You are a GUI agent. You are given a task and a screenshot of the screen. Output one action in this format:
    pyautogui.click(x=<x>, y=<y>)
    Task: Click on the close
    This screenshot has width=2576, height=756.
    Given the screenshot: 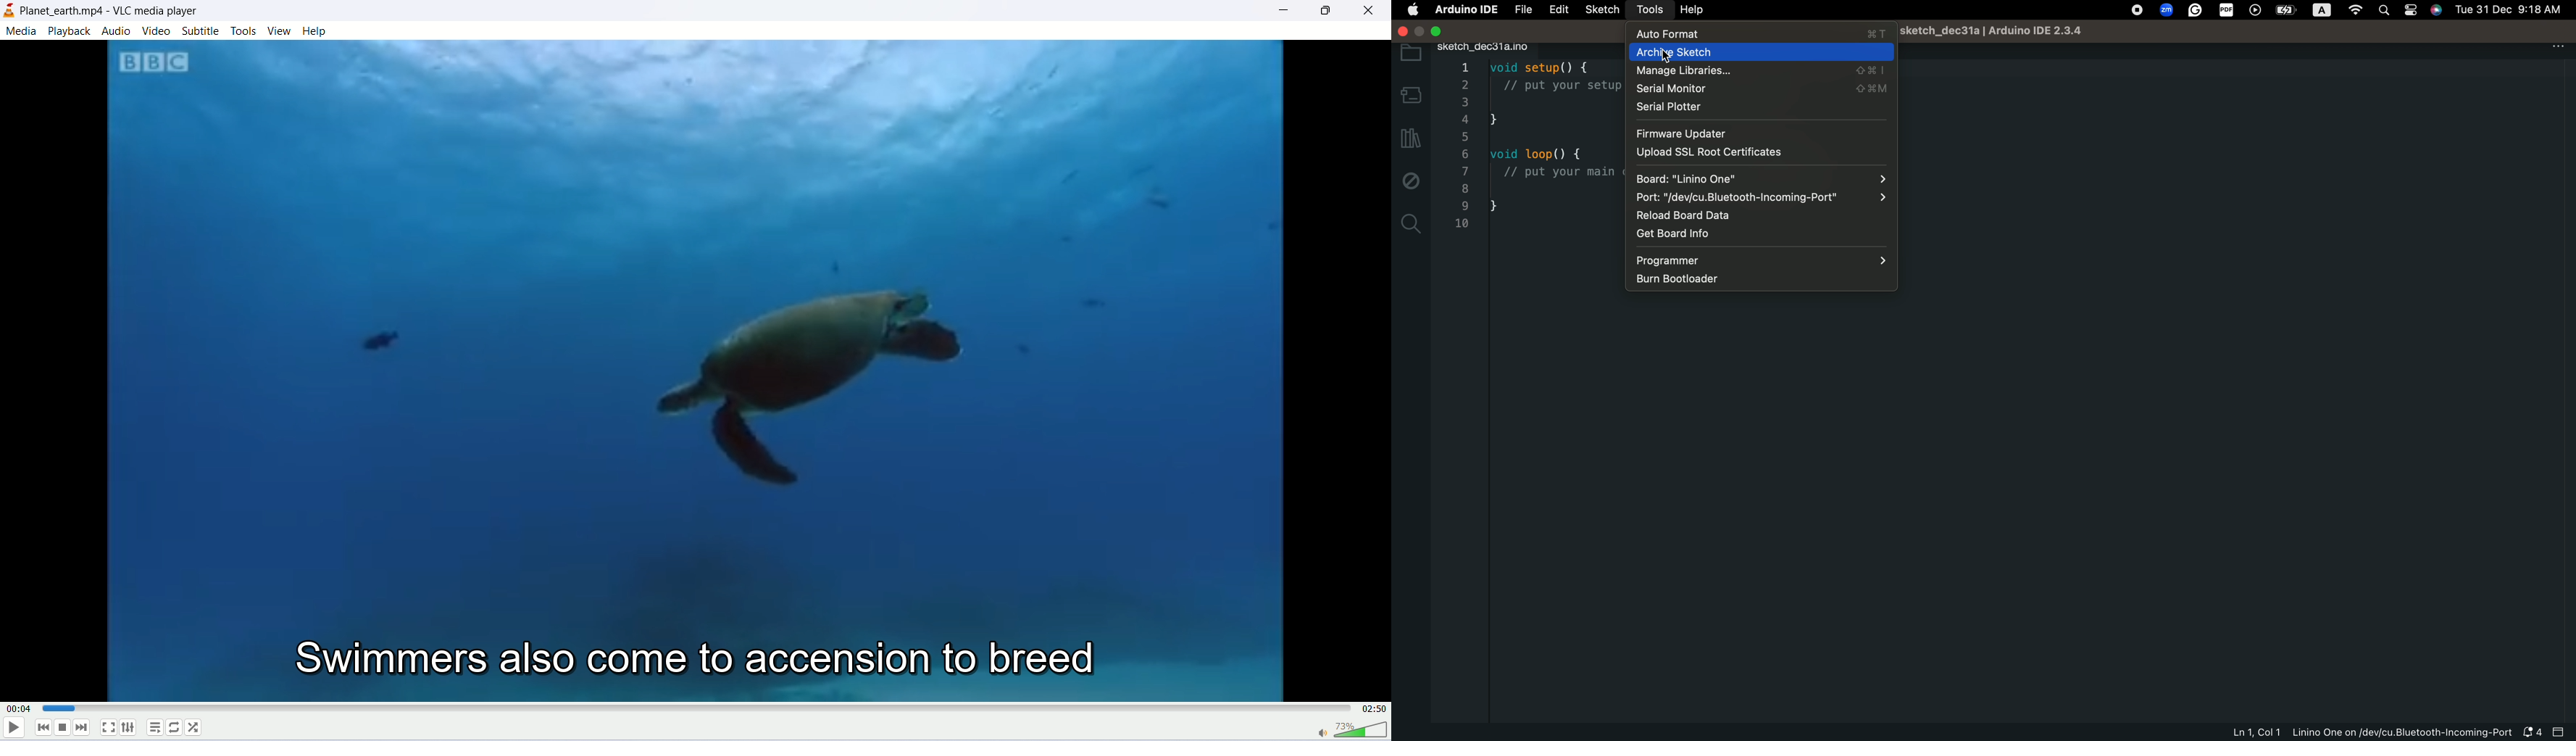 What is the action you would take?
    pyautogui.click(x=1367, y=11)
    